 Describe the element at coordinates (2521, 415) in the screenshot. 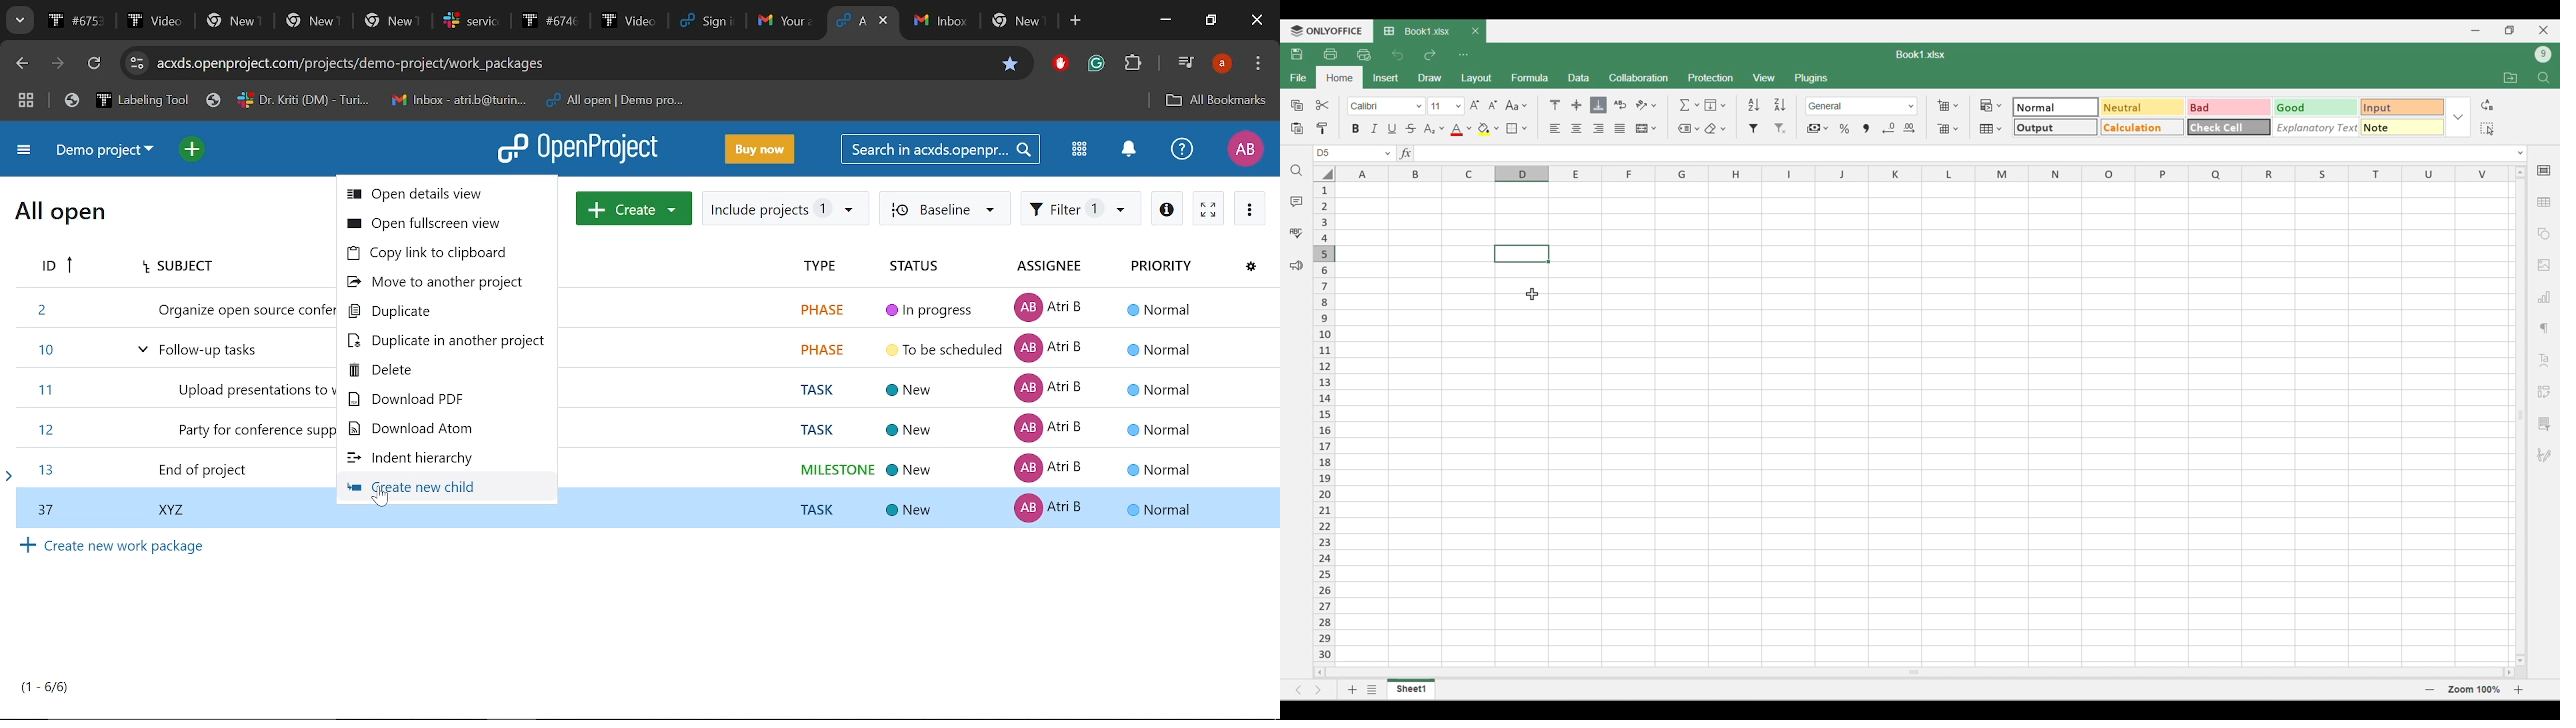

I see `Vertical slide bar` at that location.